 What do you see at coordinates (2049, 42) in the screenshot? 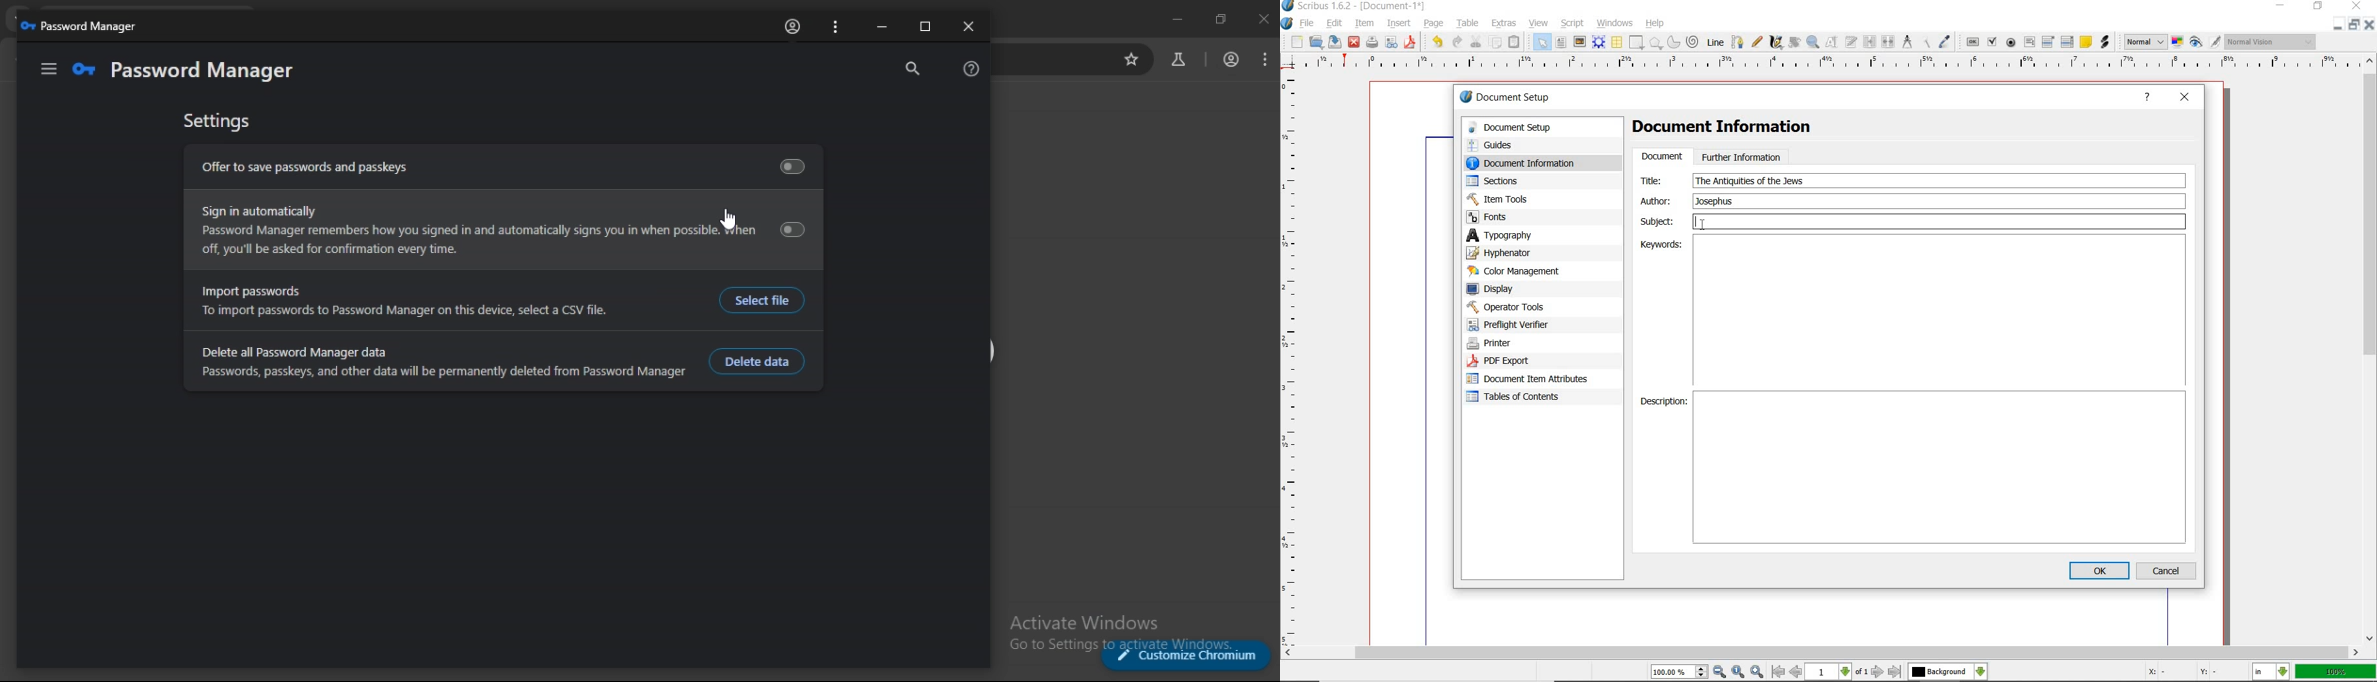
I see `pdf combo box` at bounding box center [2049, 42].